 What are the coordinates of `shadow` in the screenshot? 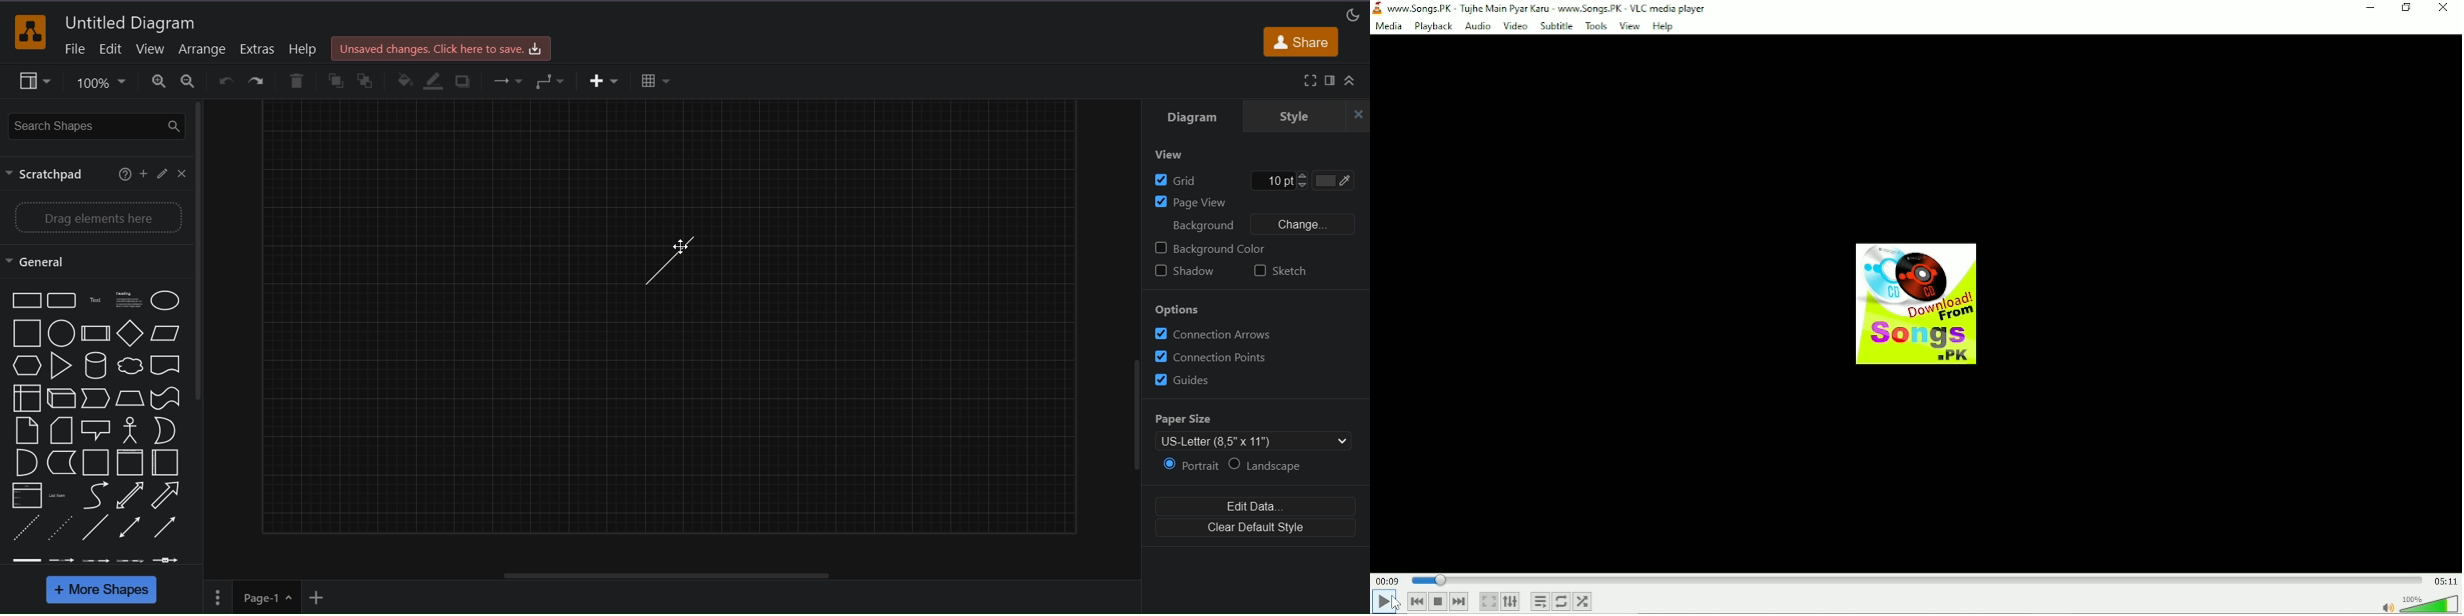 It's located at (465, 81).